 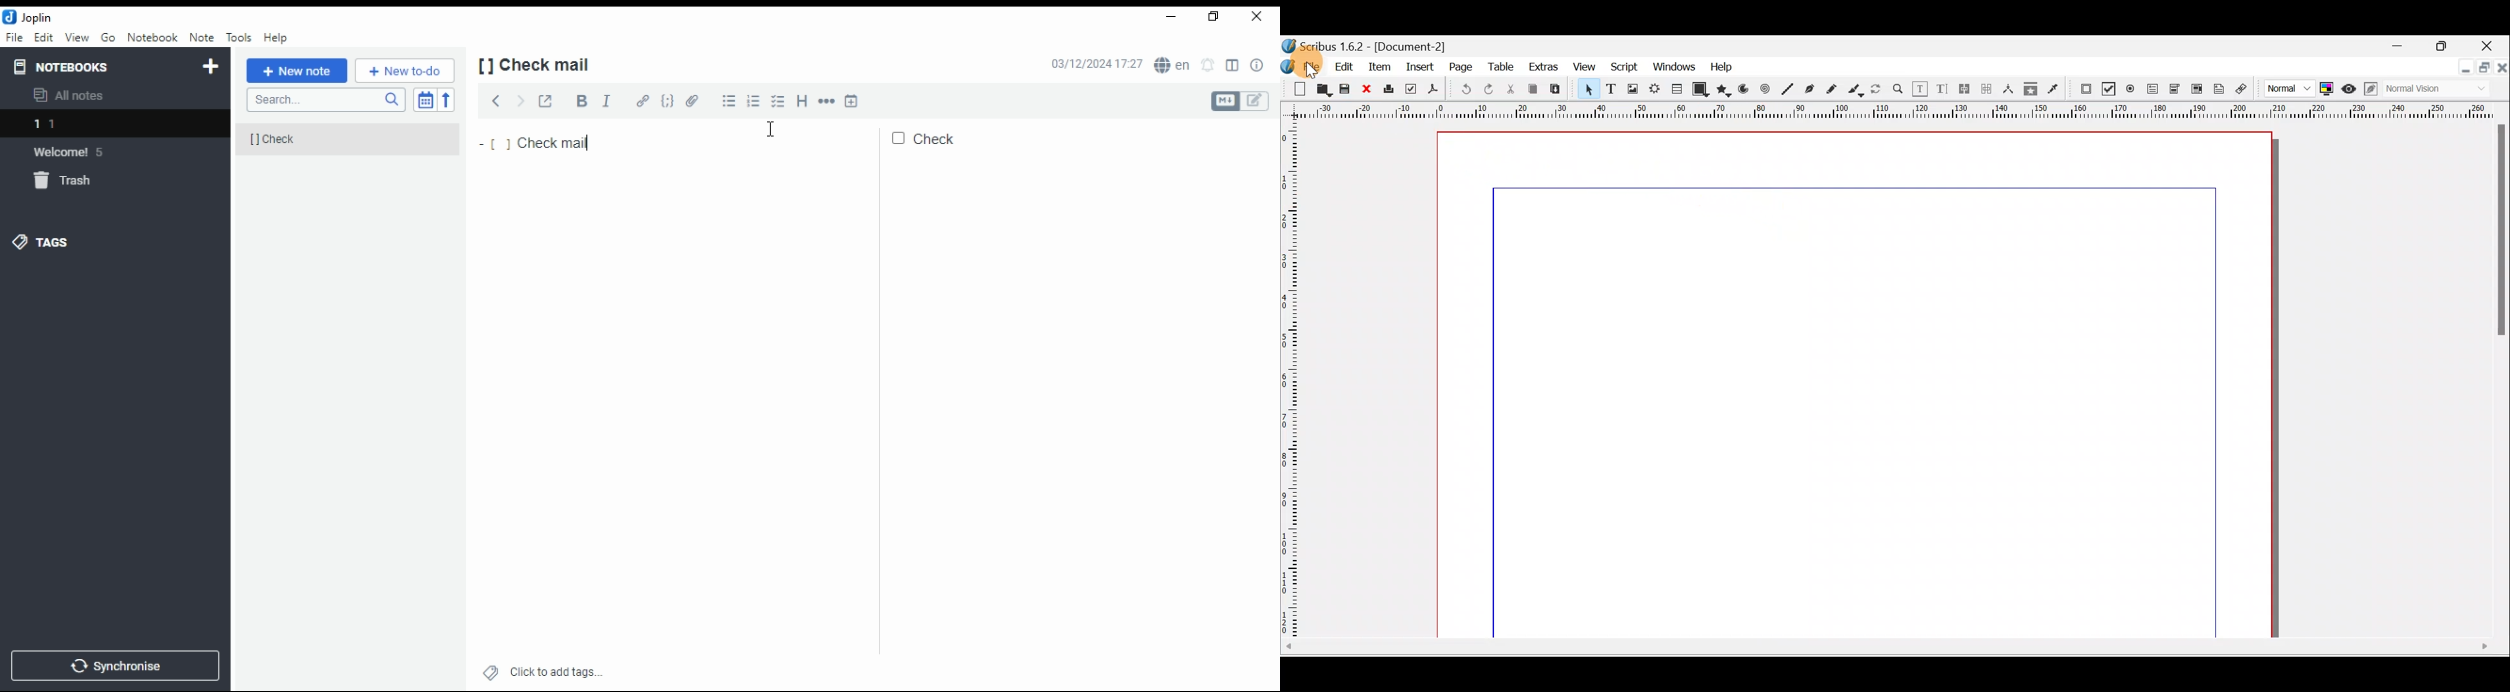 What do you see at coordinates (1486, 90) in the screenshot?
I see `Redo` at bounding box center [1486, 90].